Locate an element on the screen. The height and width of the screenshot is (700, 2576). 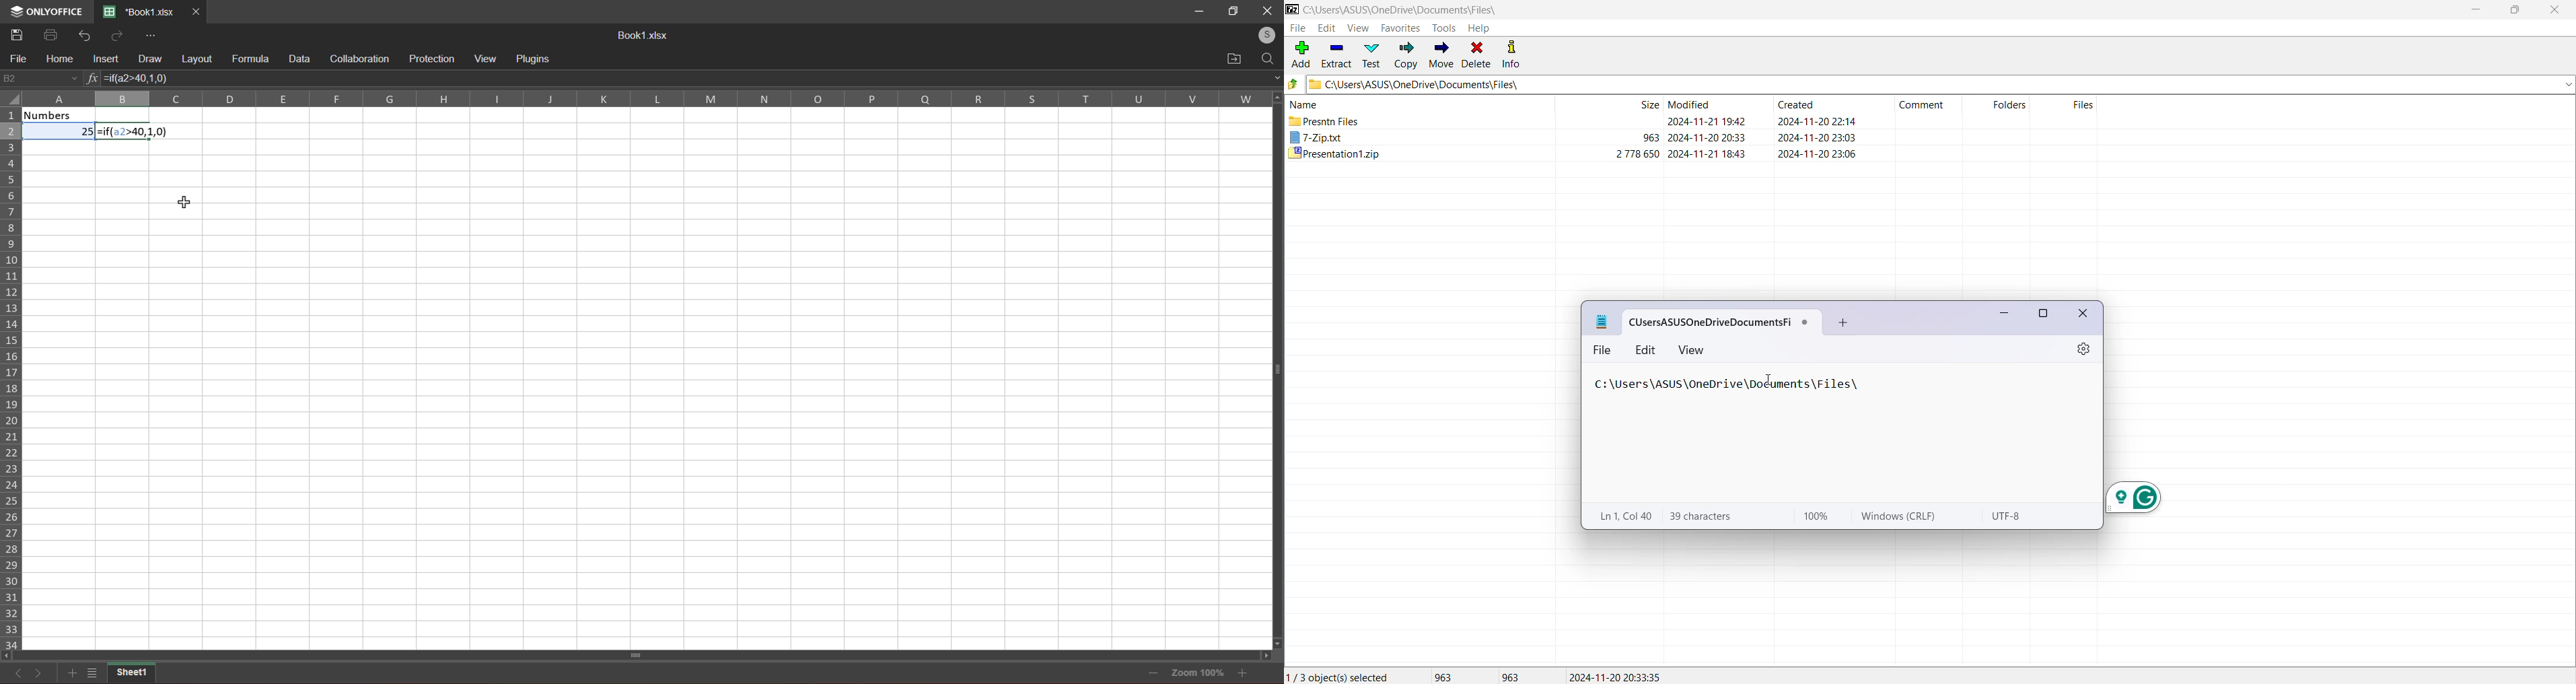
Notepad Logo is located at coordinates (1603, 322).